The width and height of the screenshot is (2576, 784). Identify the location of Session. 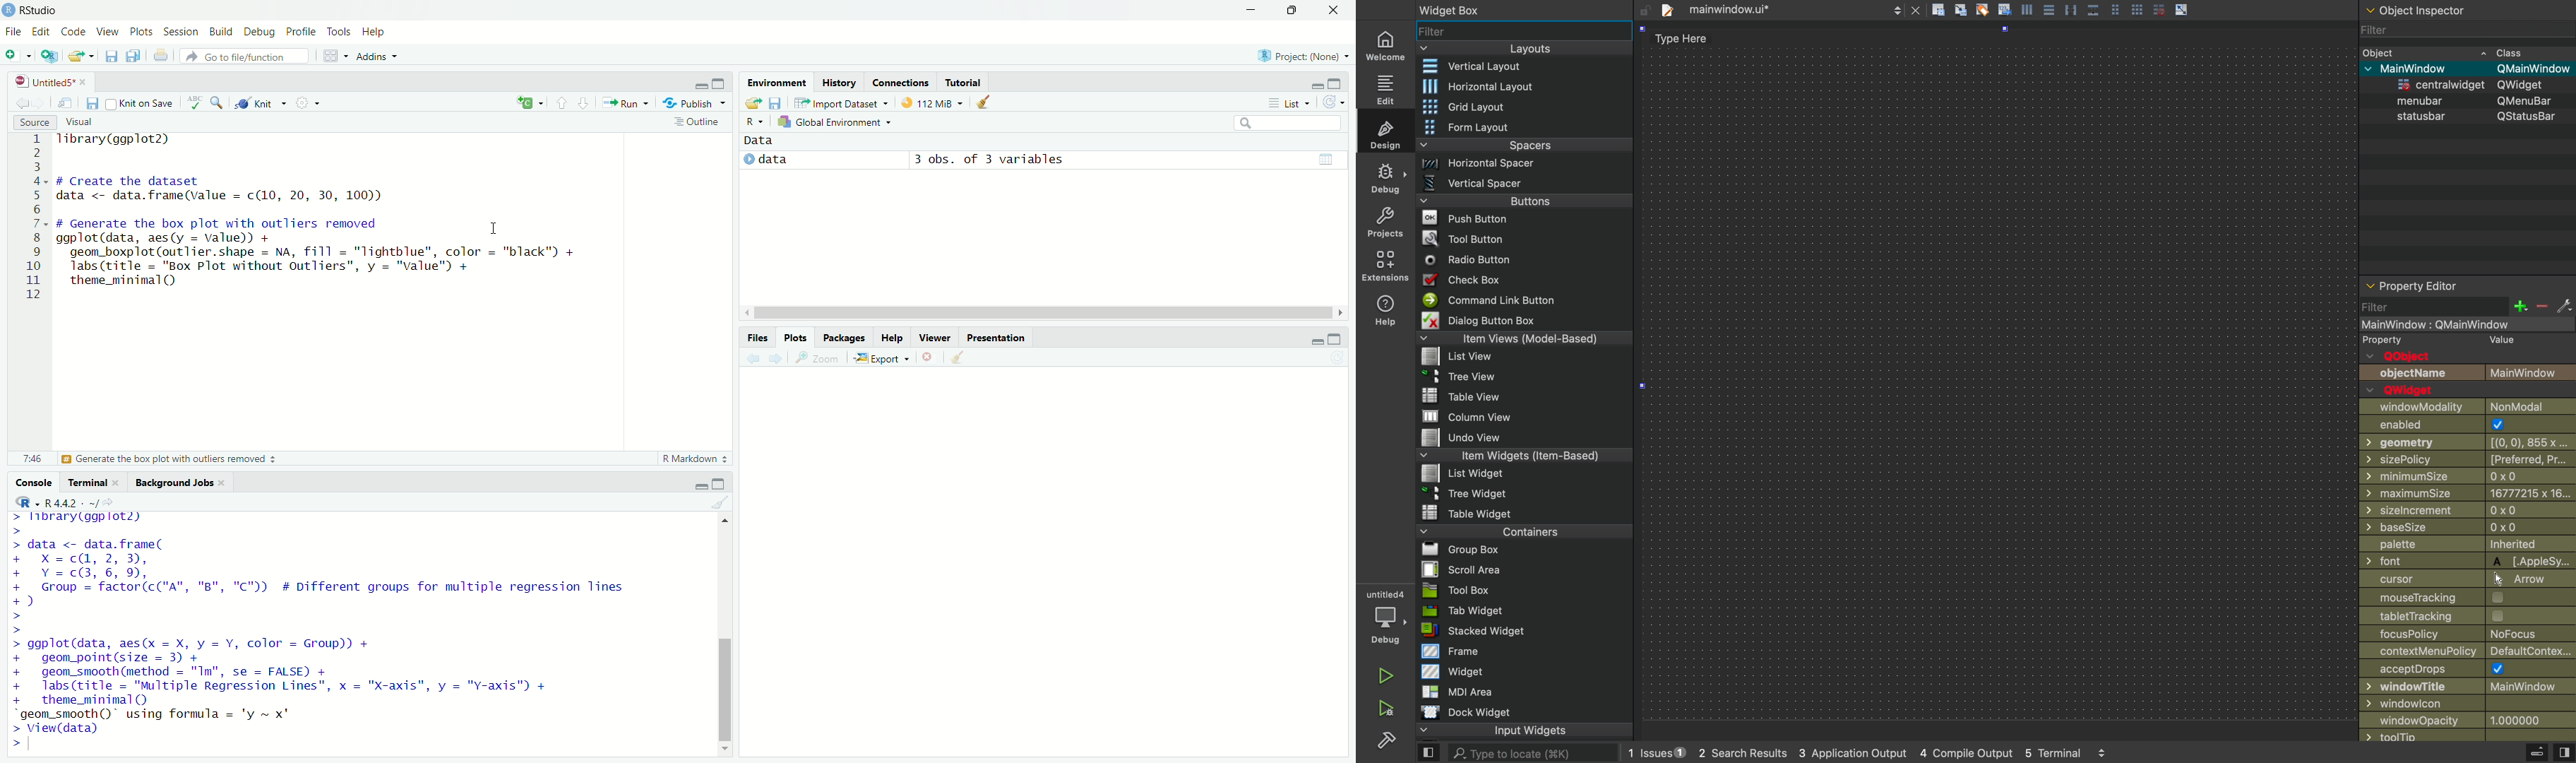
(182, 32).